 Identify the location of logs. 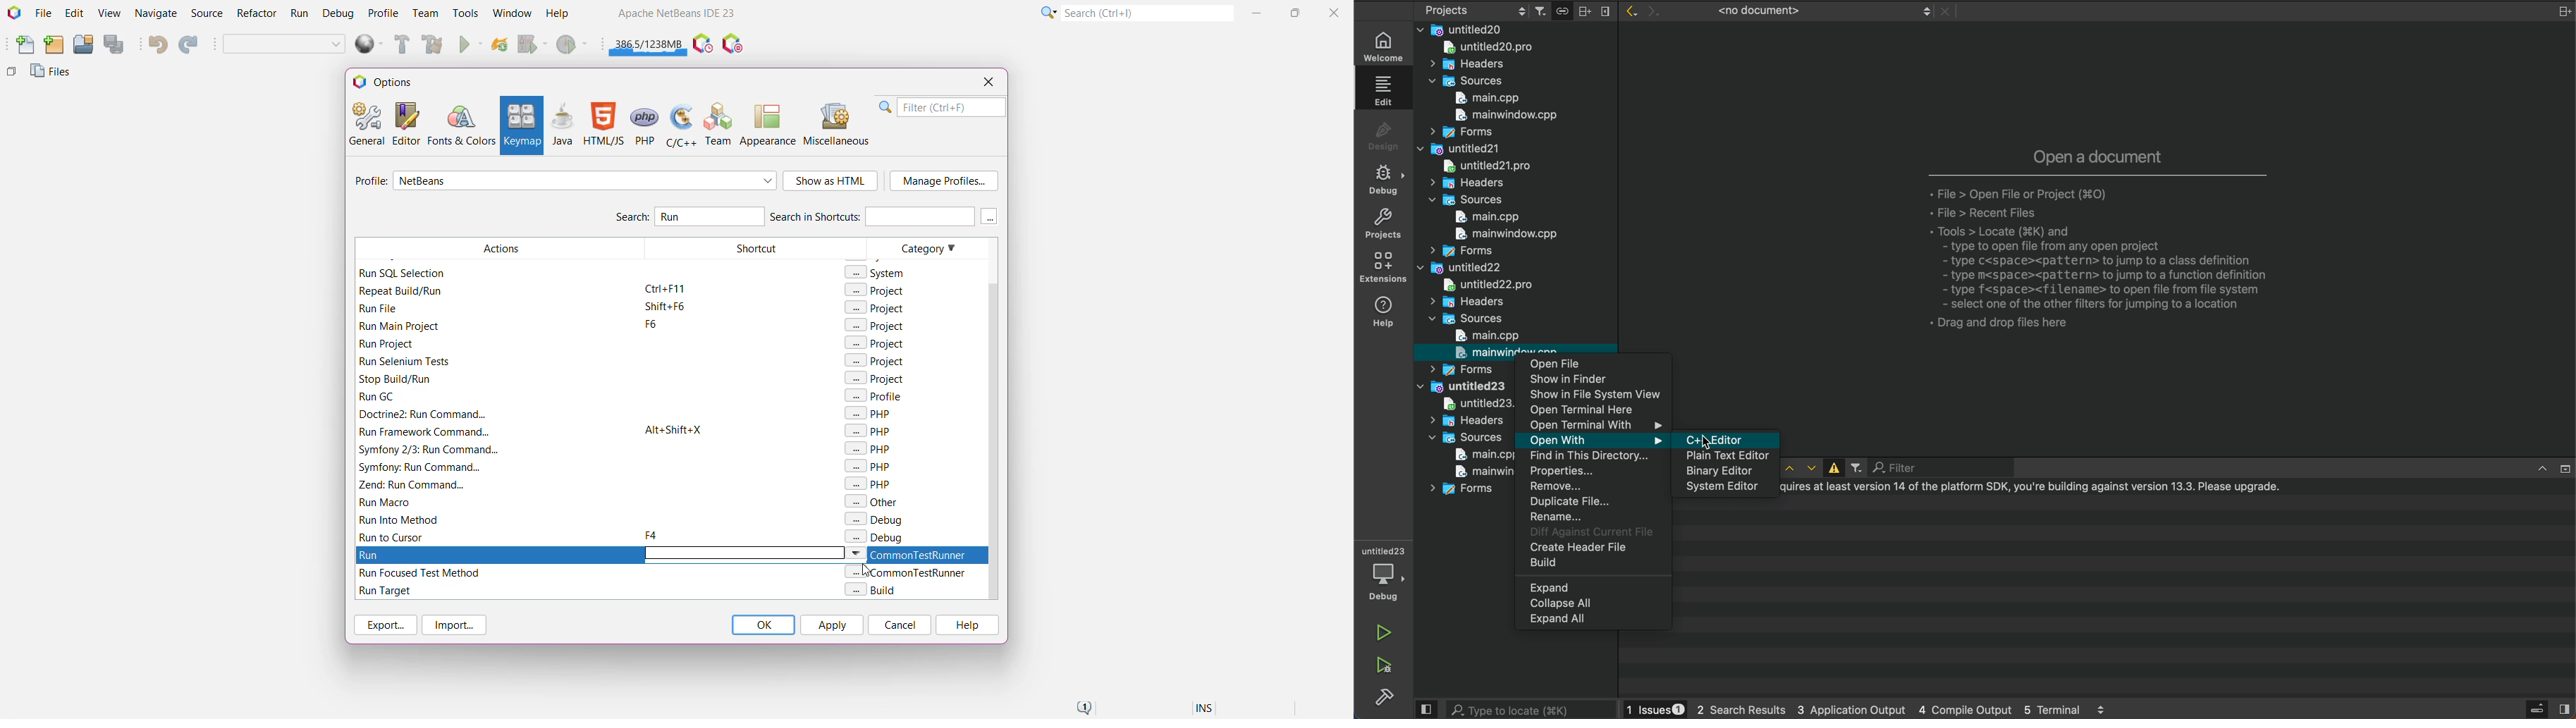
(1873, 709).